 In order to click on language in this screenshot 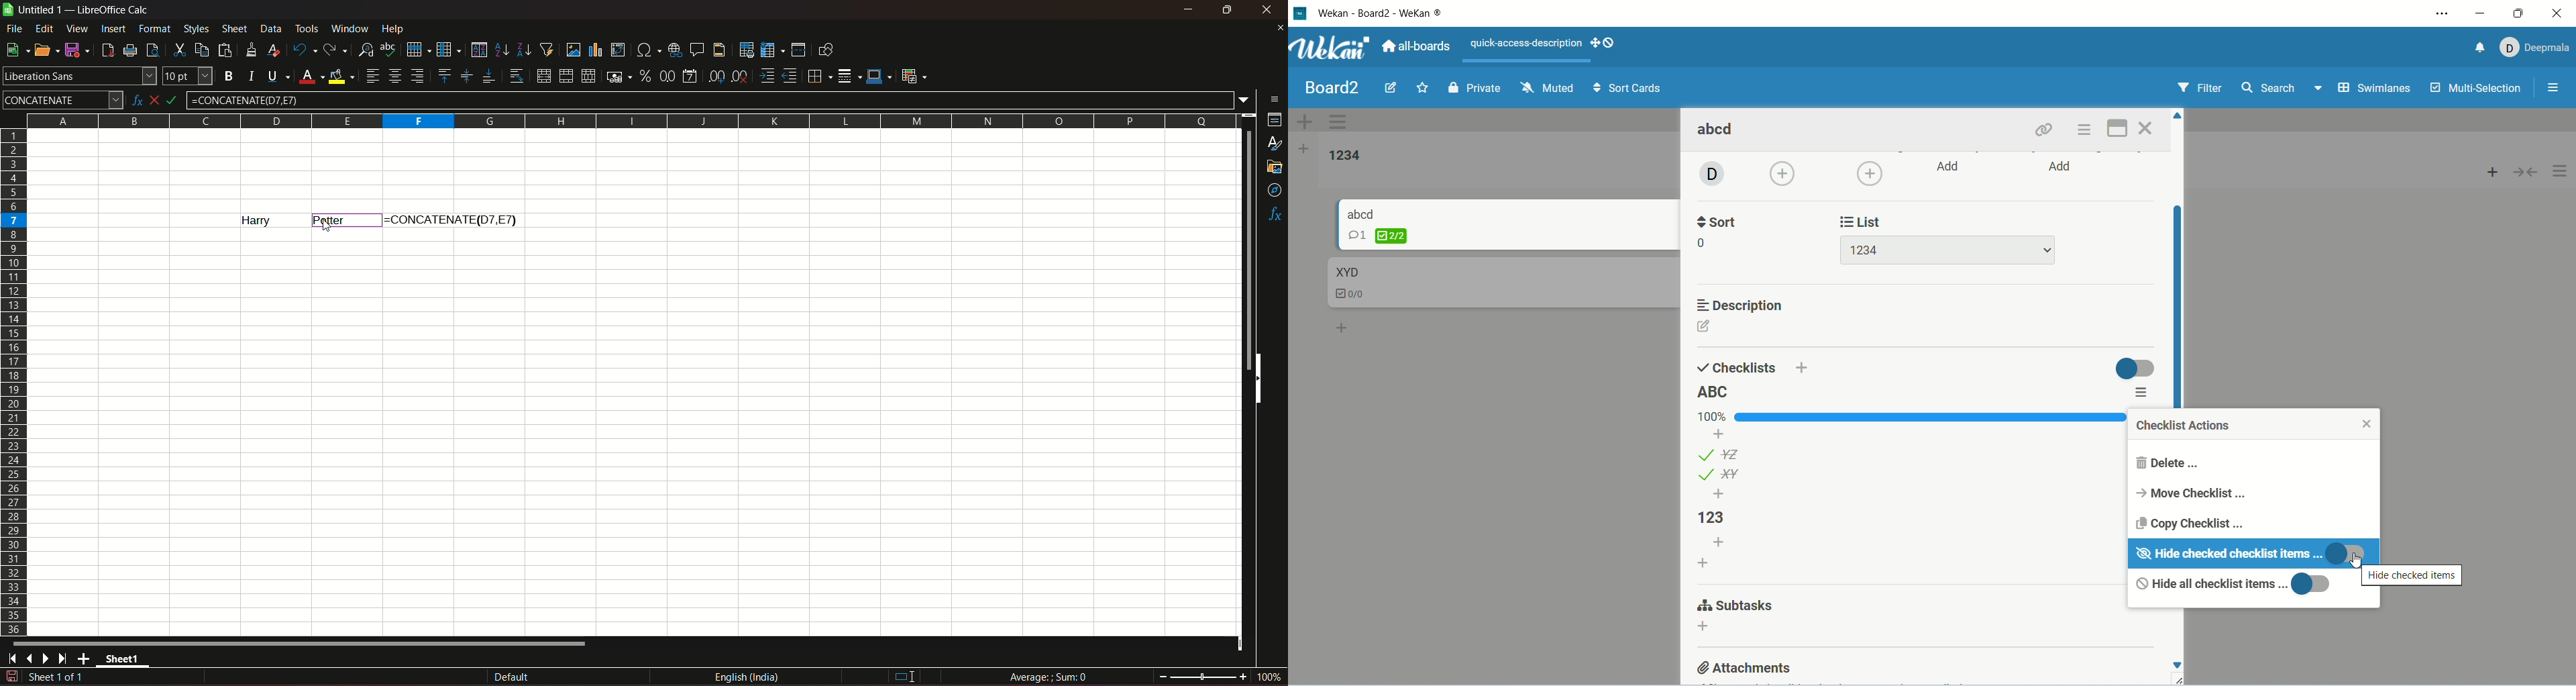, I will do `click(749, 677)`.